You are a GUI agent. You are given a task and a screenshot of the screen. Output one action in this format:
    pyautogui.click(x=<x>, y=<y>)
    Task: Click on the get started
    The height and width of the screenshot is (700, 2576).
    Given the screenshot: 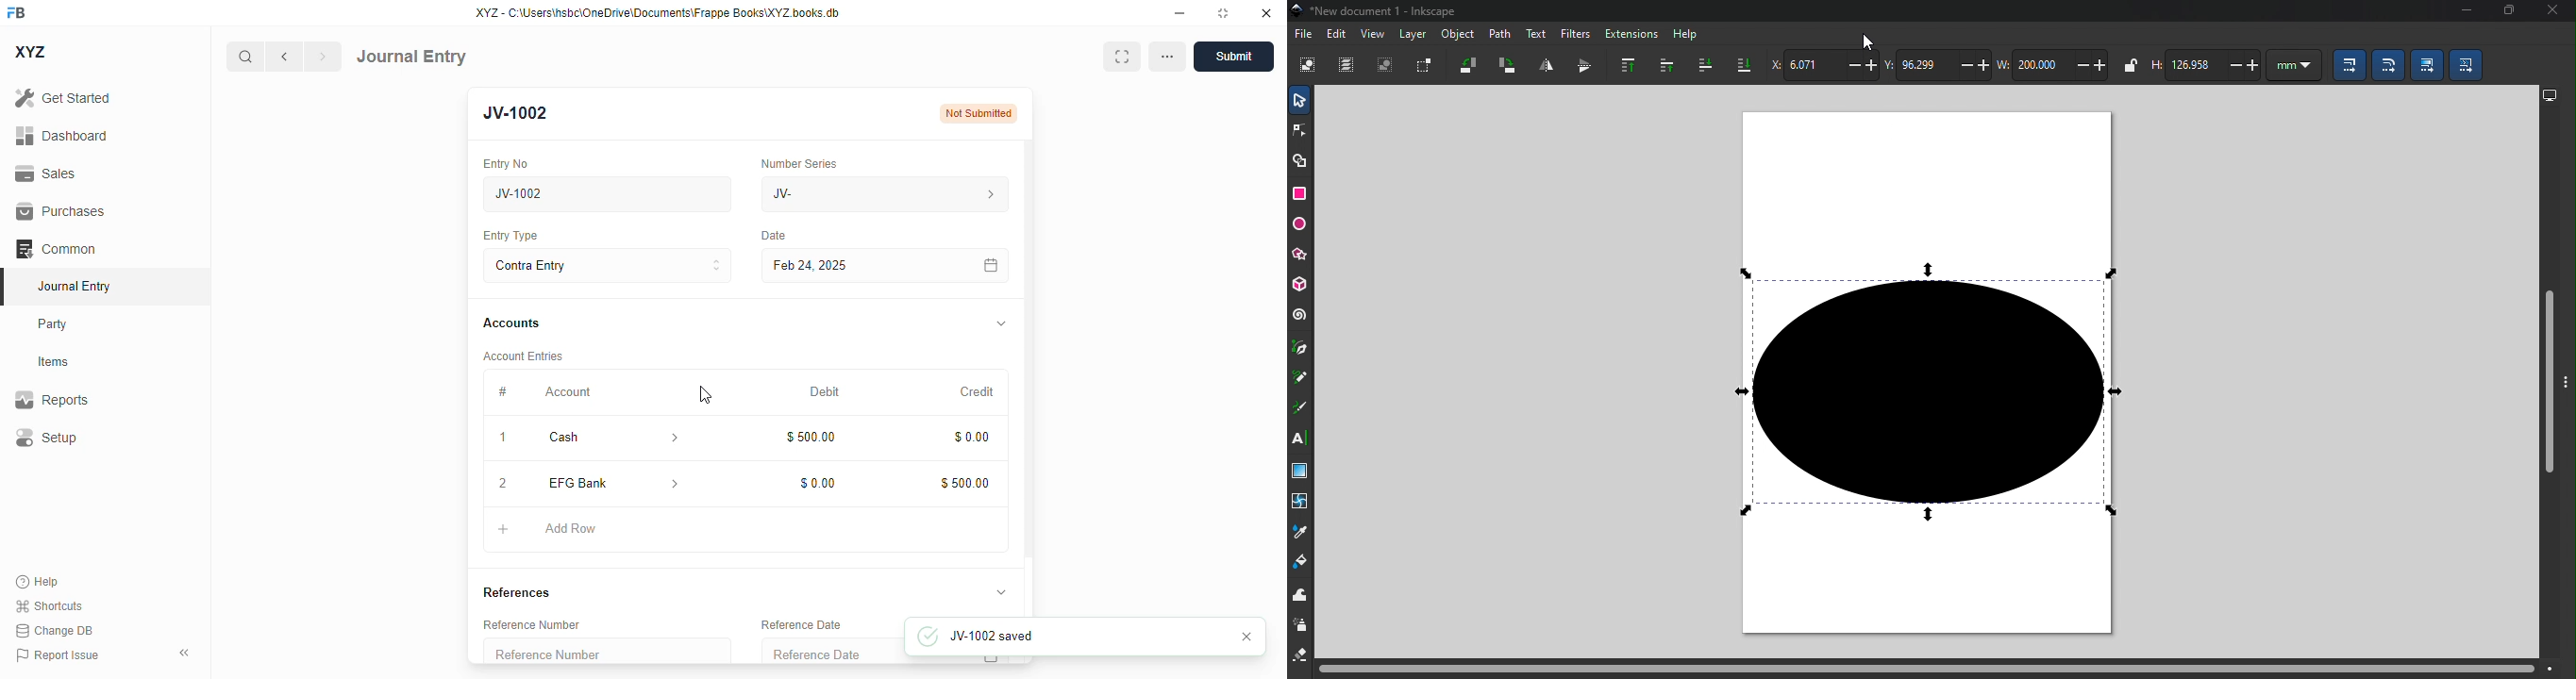 What is the action you would take?
    pyautogui.click(x=63, y=98)
    